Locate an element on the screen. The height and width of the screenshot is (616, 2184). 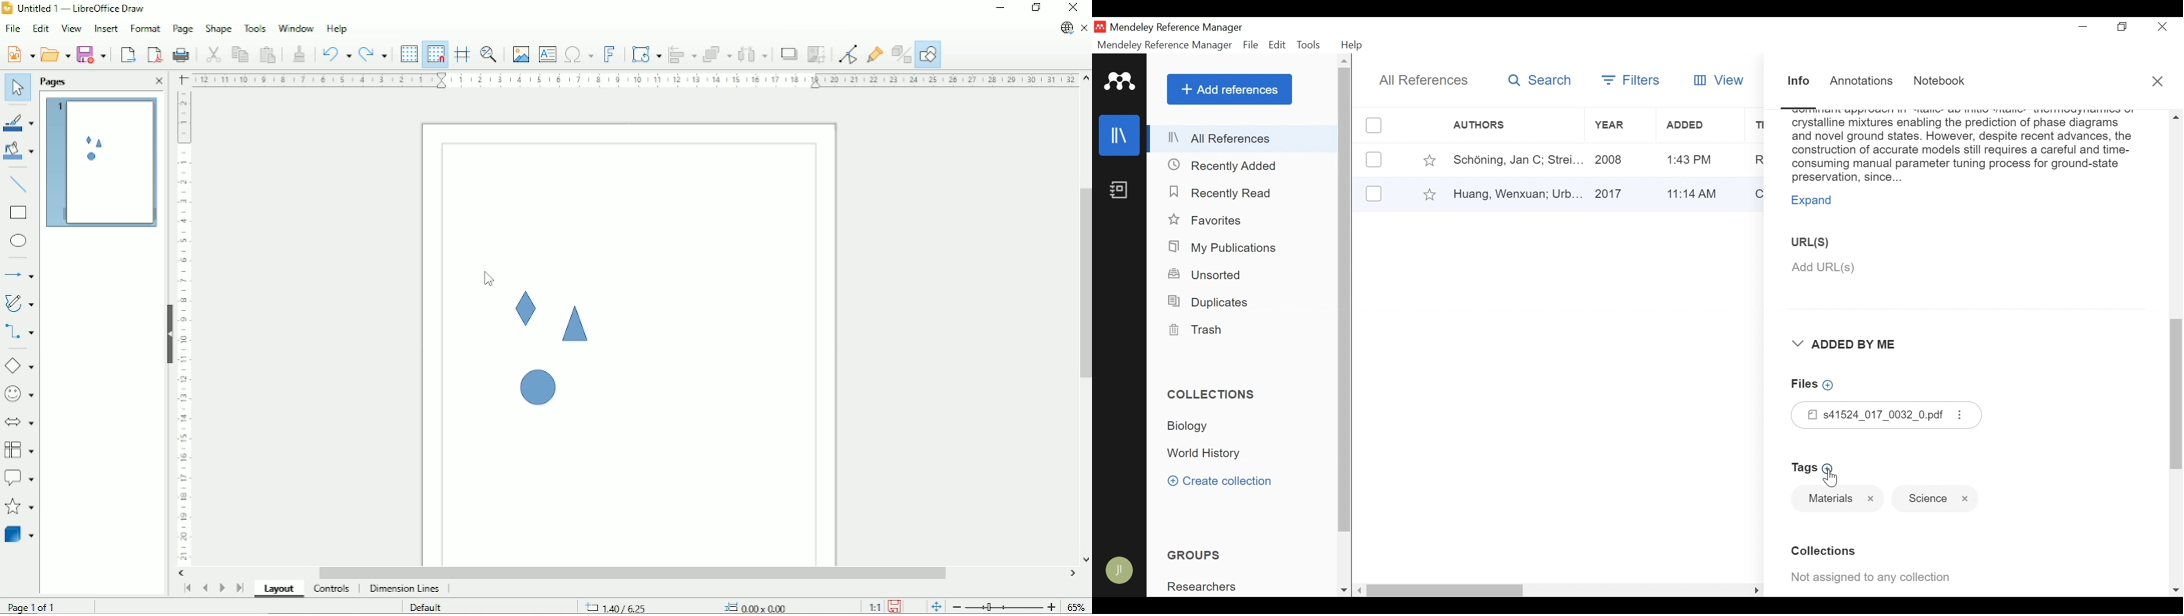
minimize is located at coordinates (2084, 27).